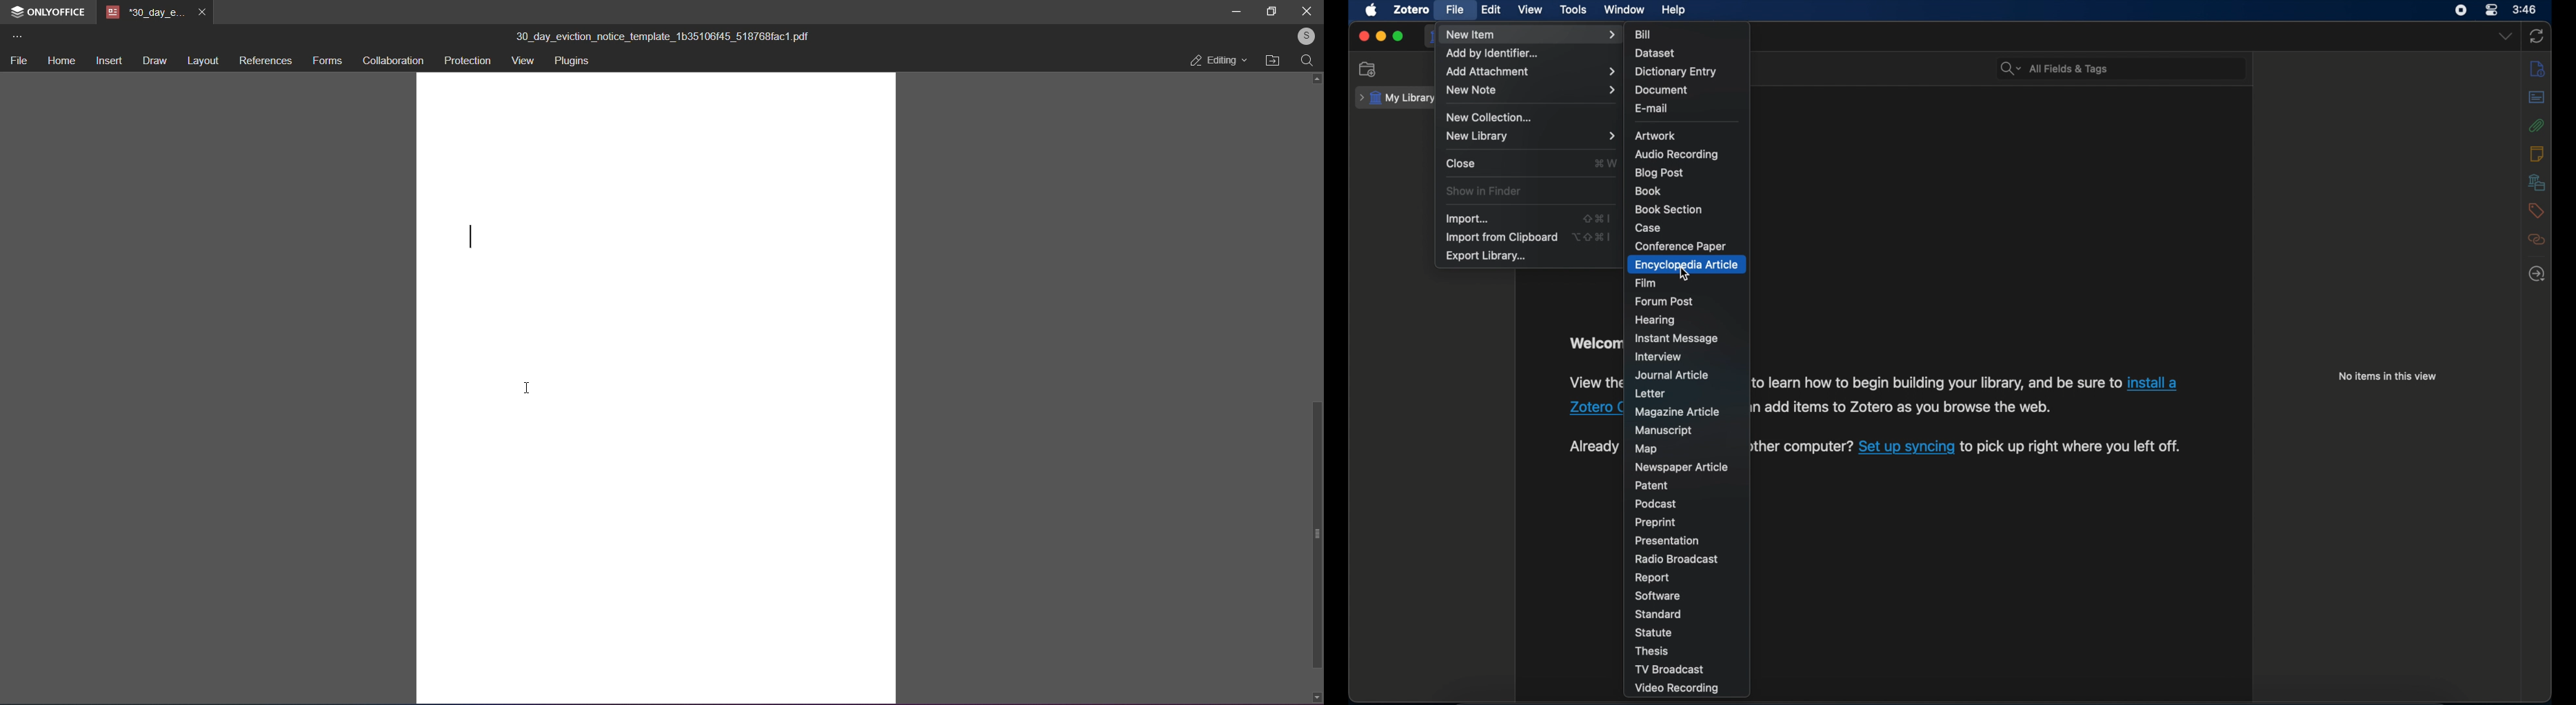 This screenshot has height=728, width=2576. Describe the element at coordinates (1492, 117) in the screenshot. I see `new collection` at that location.